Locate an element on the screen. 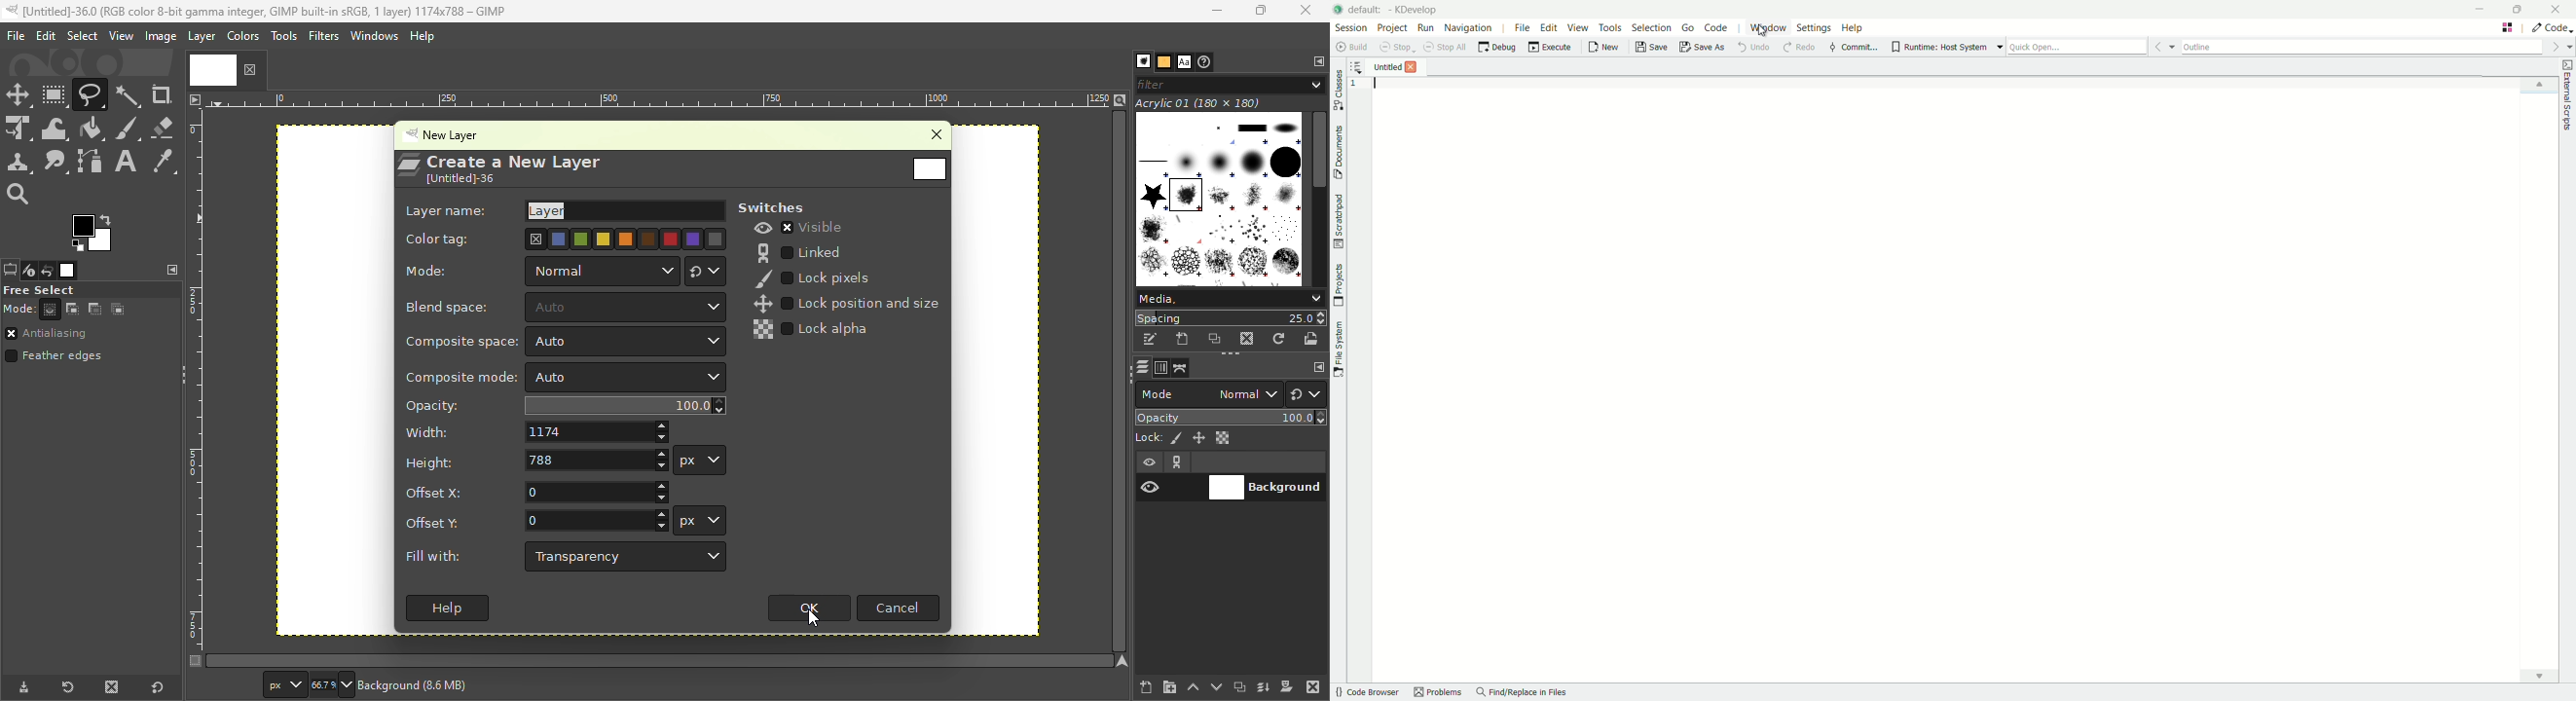  layer is located at coordinates (202, 39).